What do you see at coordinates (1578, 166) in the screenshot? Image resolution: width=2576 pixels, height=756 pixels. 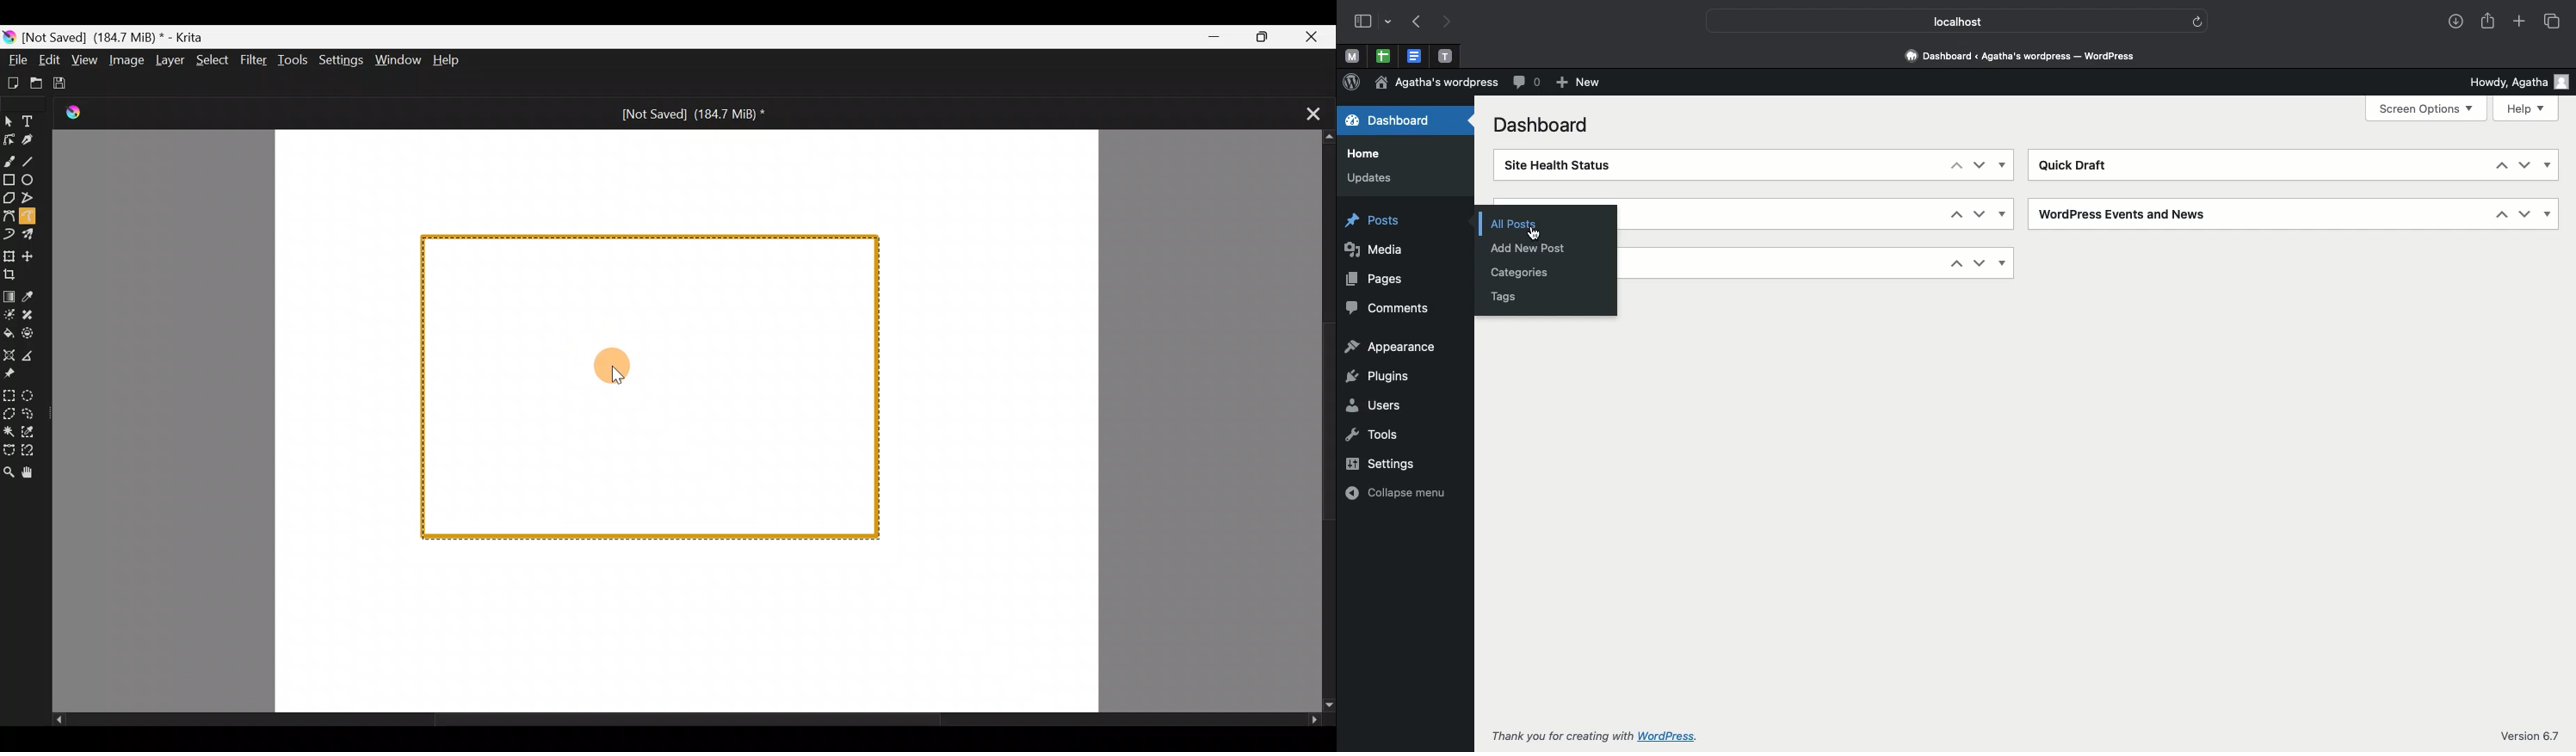 I see `Site health status` at bounding box center [1578, 166].